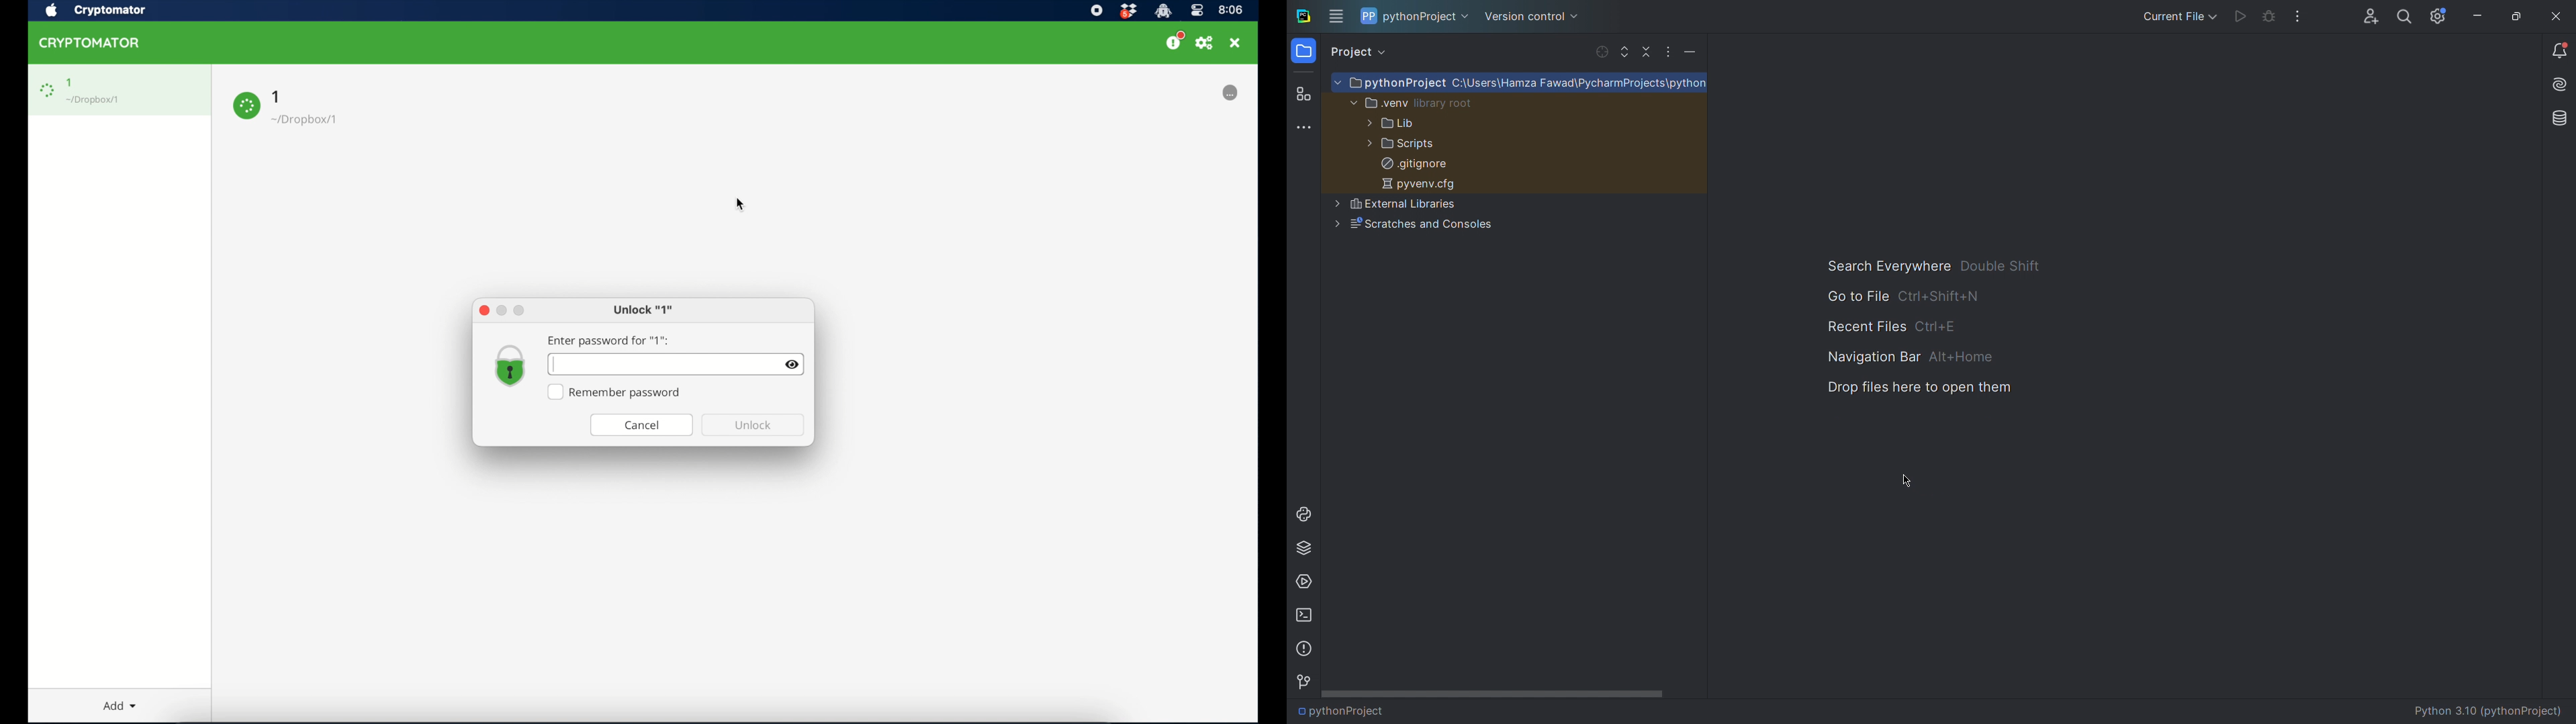 The image size is (2576, 728). Describe the element at coordinates (96, 45) in the screenshot. I see `CRYPTOMATOR` at that location.